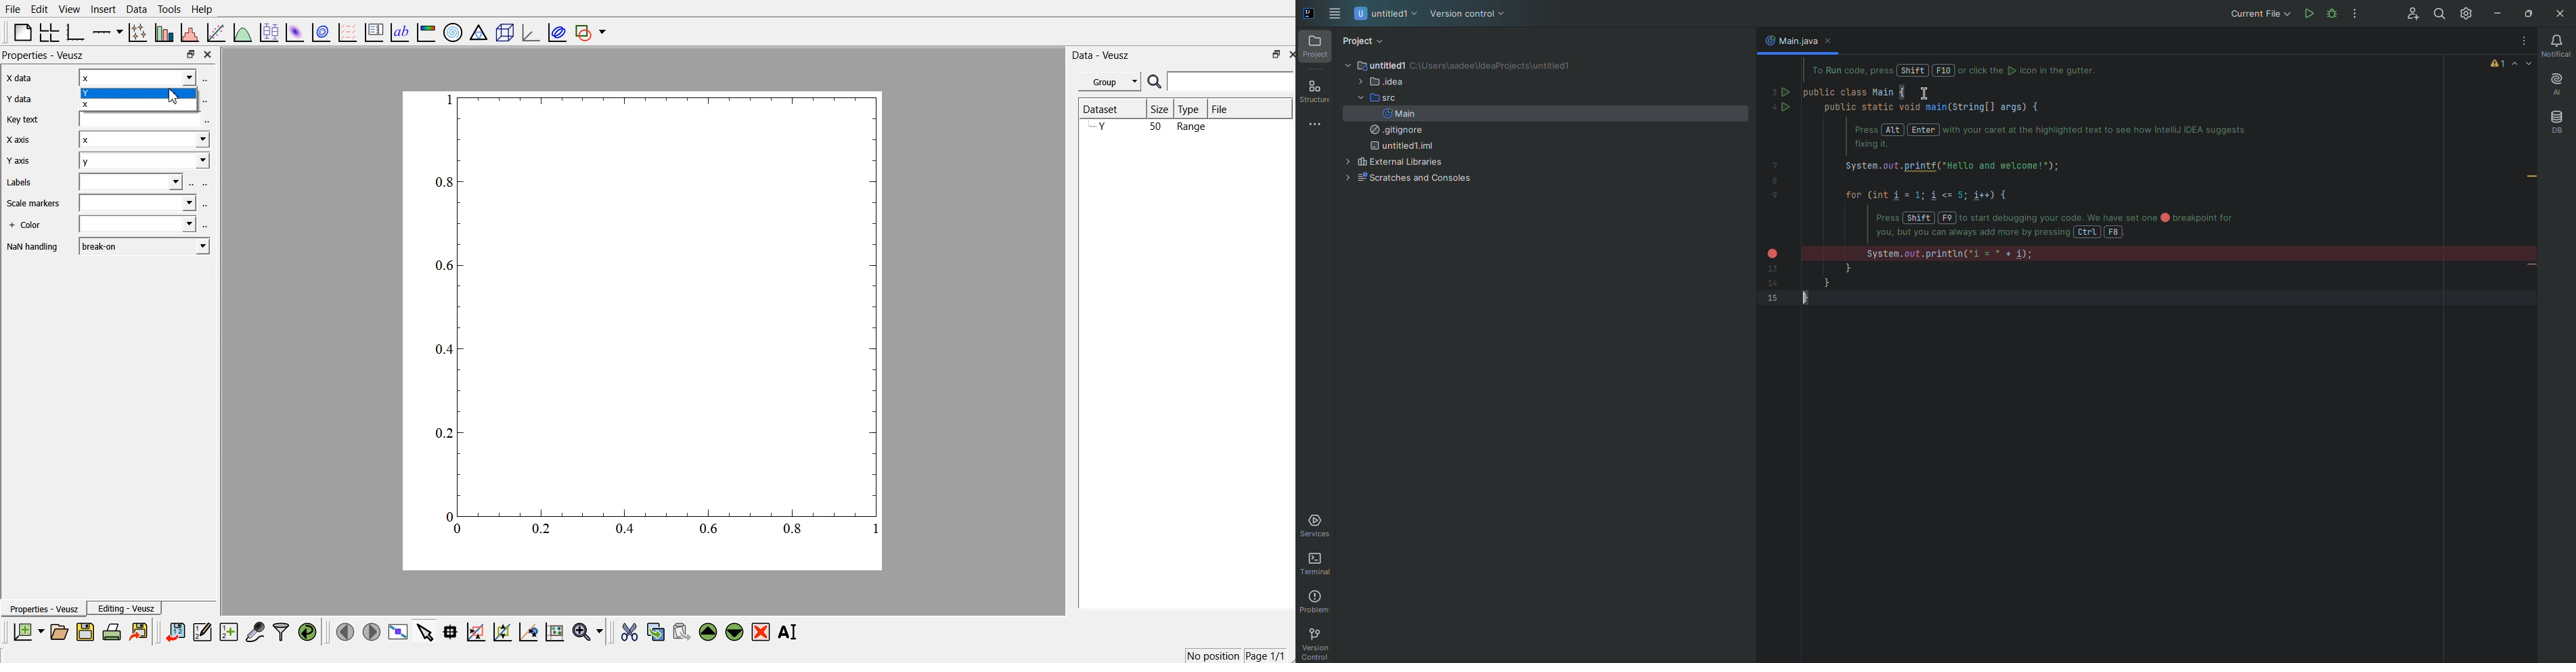 This screenshot has width=2576, height=672. What do you see at coordinates (1317, 123) in the screenshot?
I see `More Tools` at bounding box center [1317, 123].